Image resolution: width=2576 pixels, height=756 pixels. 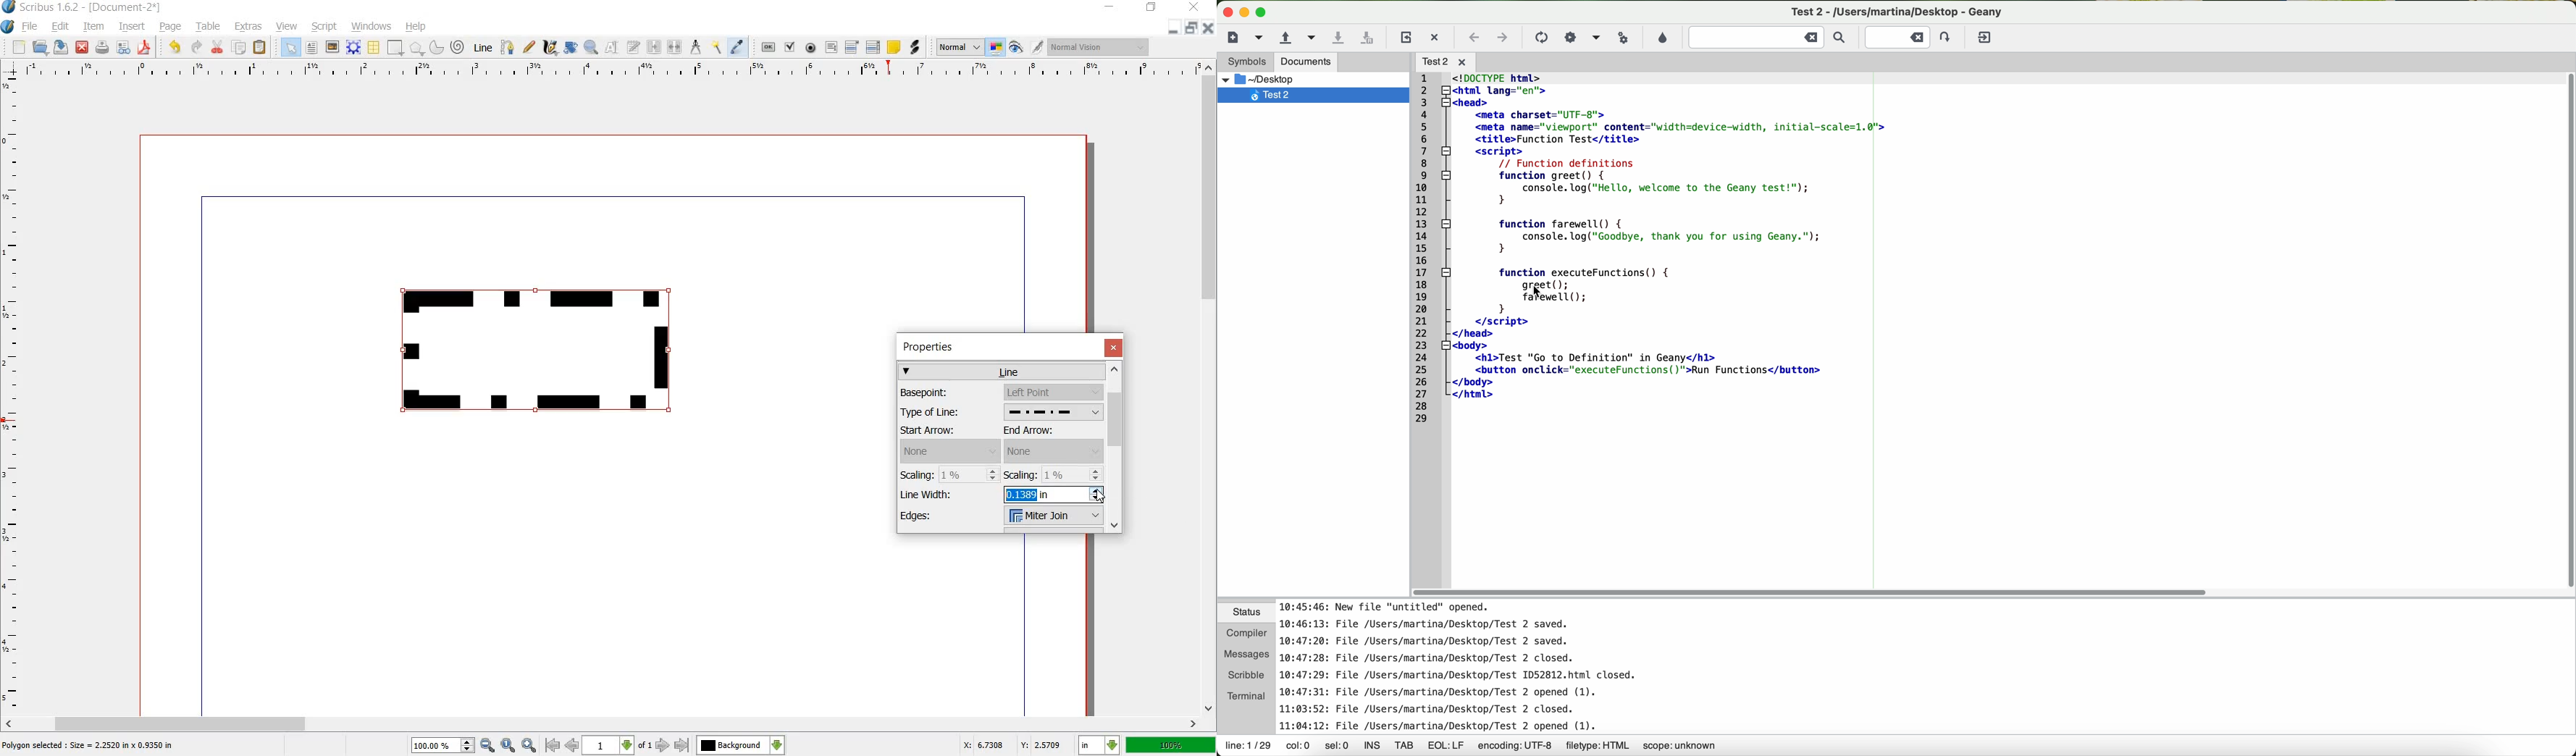 What do you see at coordinates (132, 27) in the screenshot?
I see `INSERT` at bounding box center [132, 27].